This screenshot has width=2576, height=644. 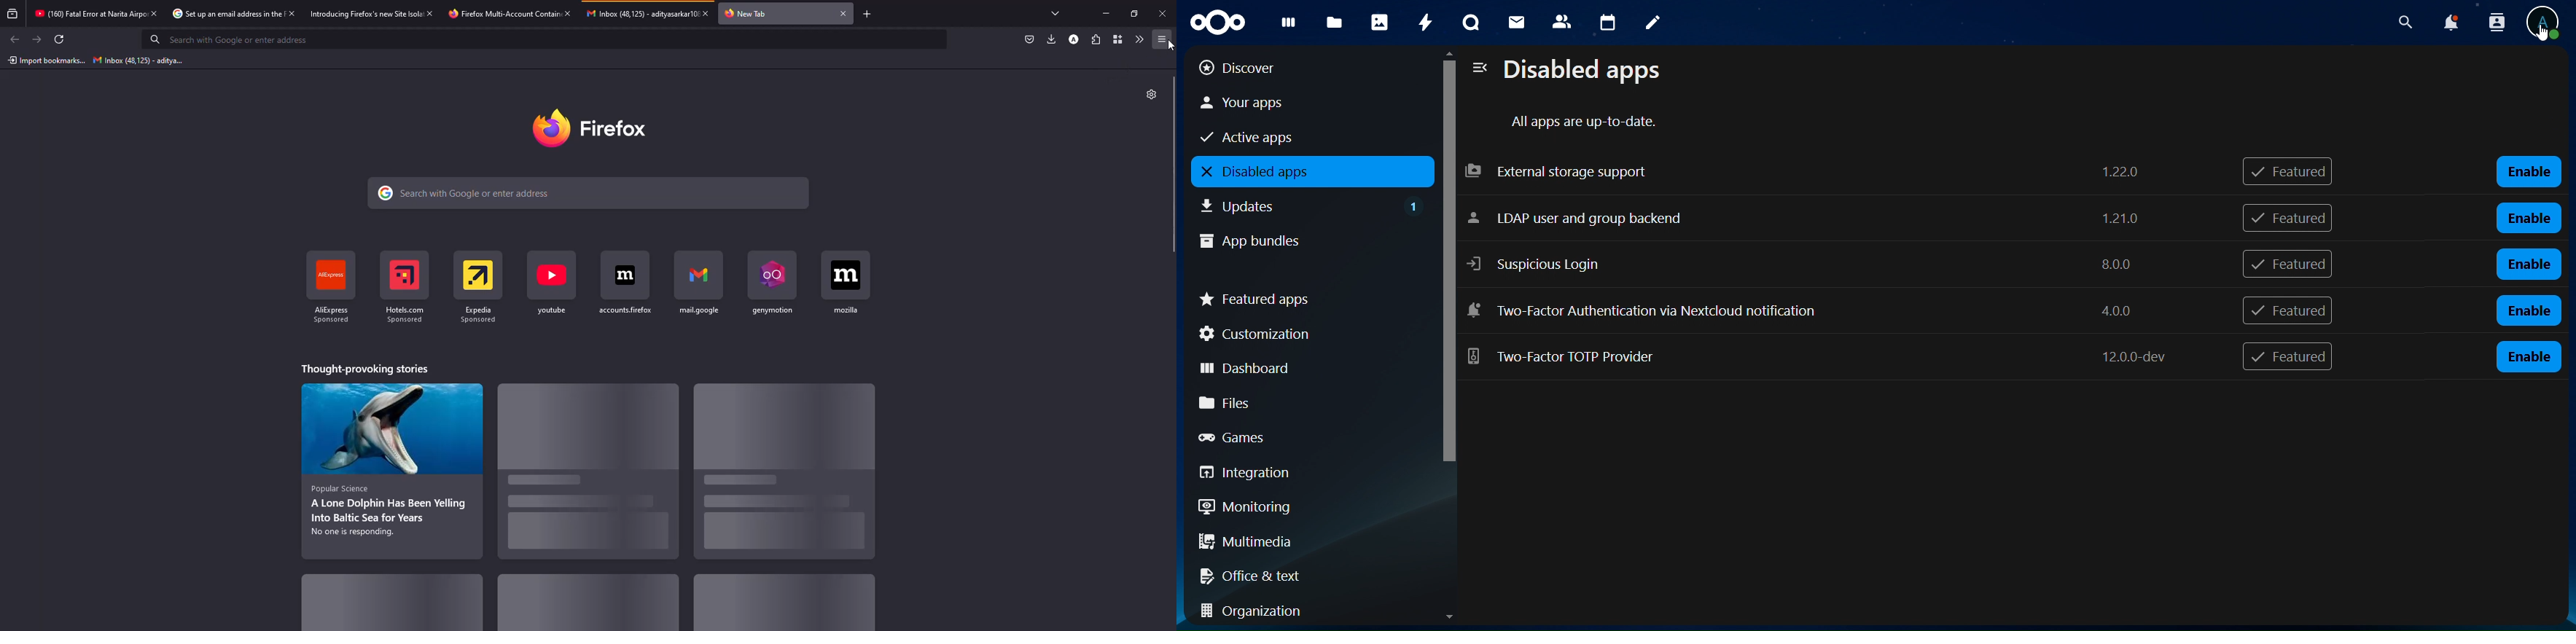 What do you see at coordinates (868, 13) in the screenshot?
I see `add tab` at bounding box center [868, 13].